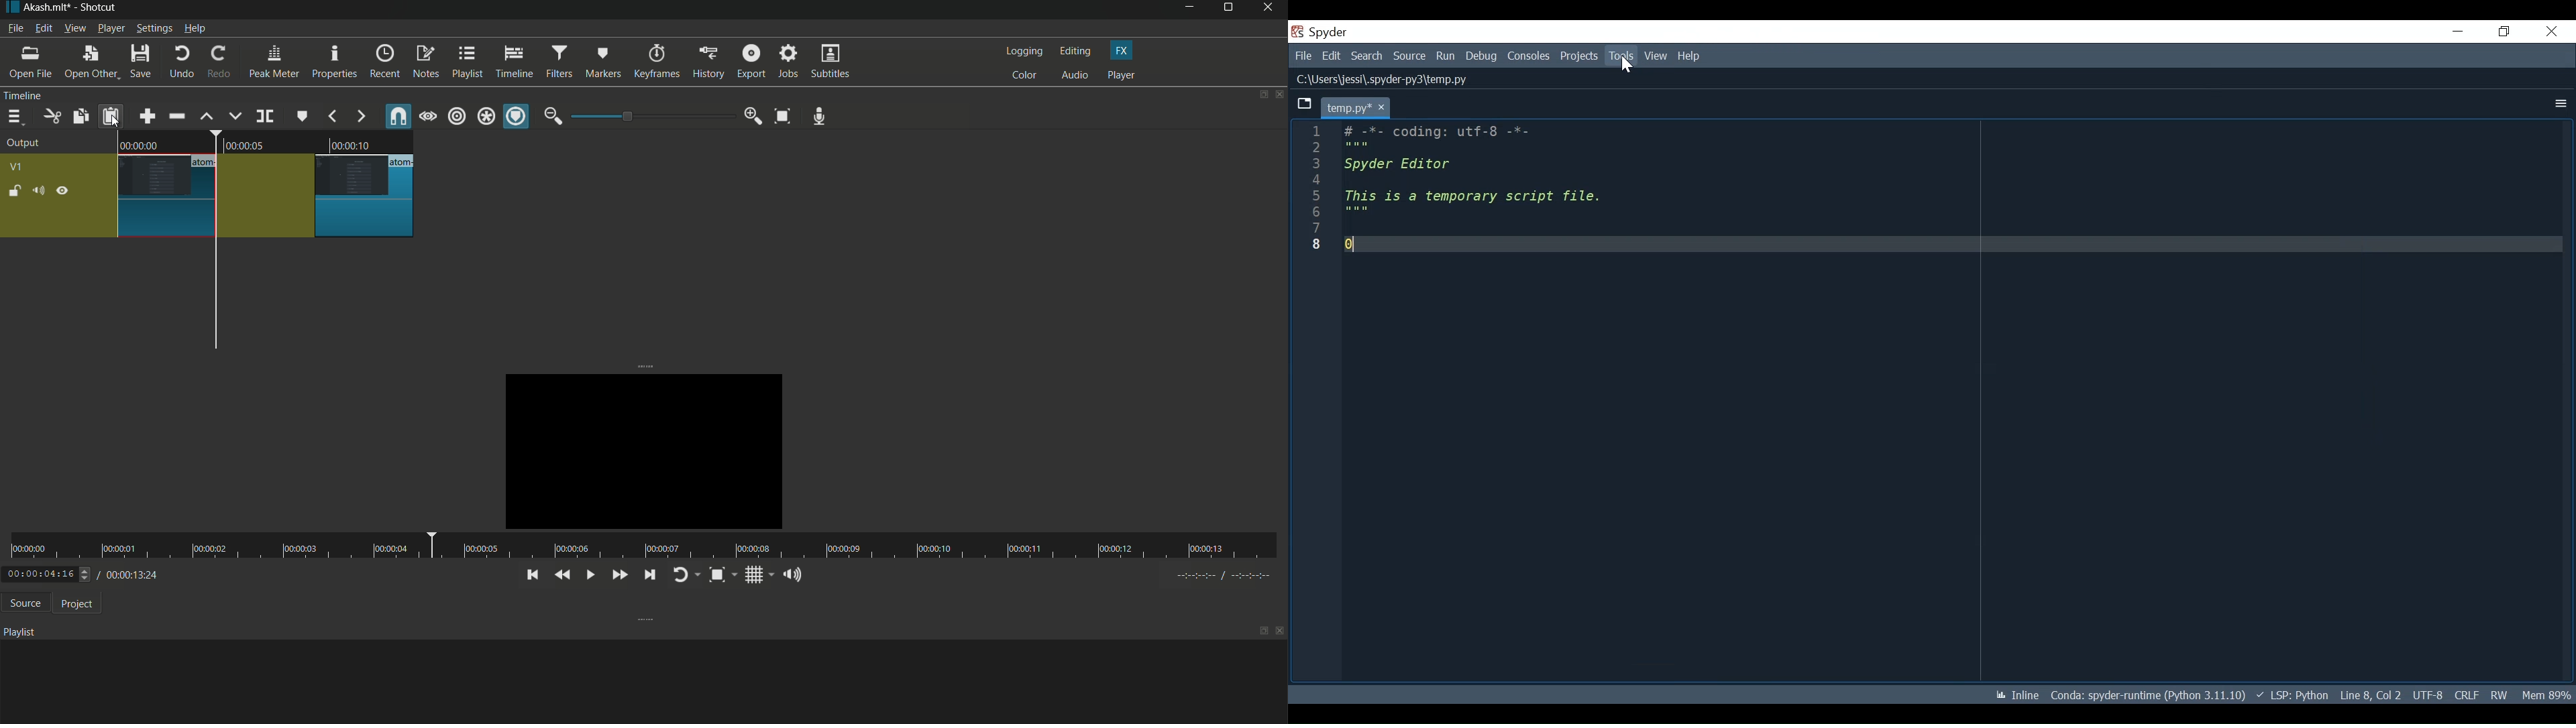 Image resolution: width=2576 pixels, height=728 pixels. What do you see at coordinates (2502, 694) in the screenshot?
I see `File Permissions` at bounding box center [2502, 694].